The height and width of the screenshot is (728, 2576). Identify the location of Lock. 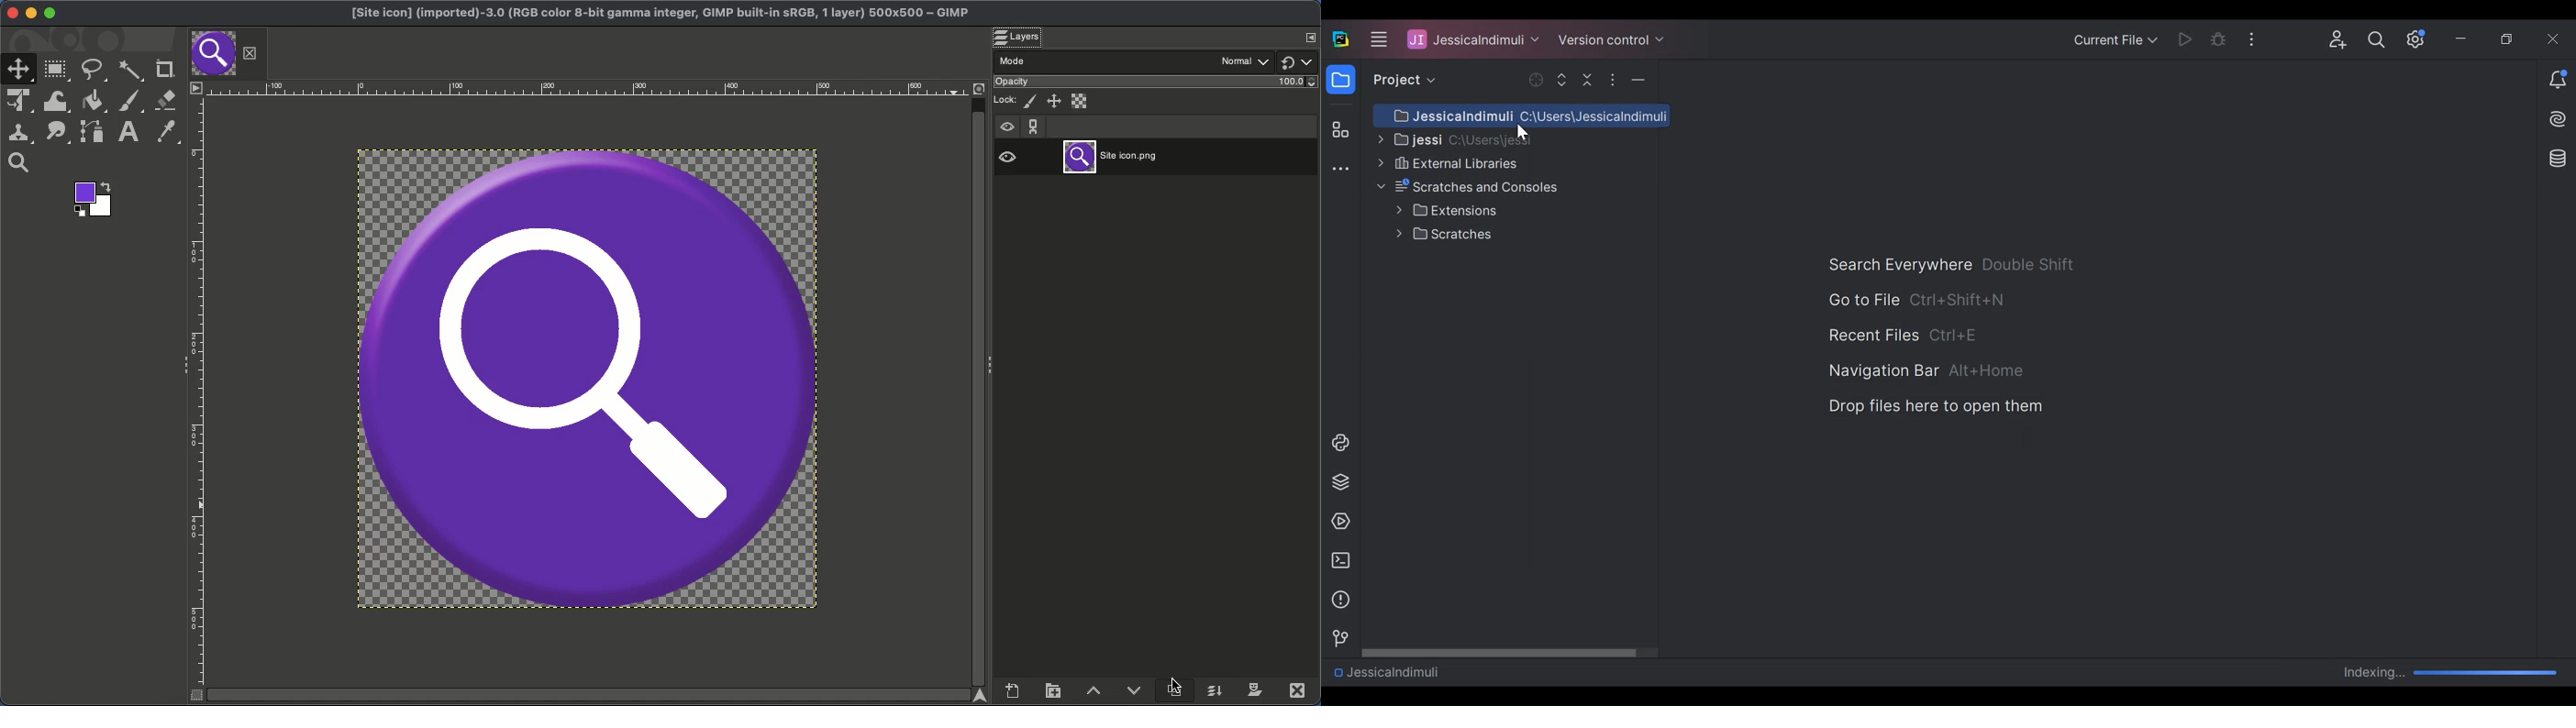
(1005, 99).